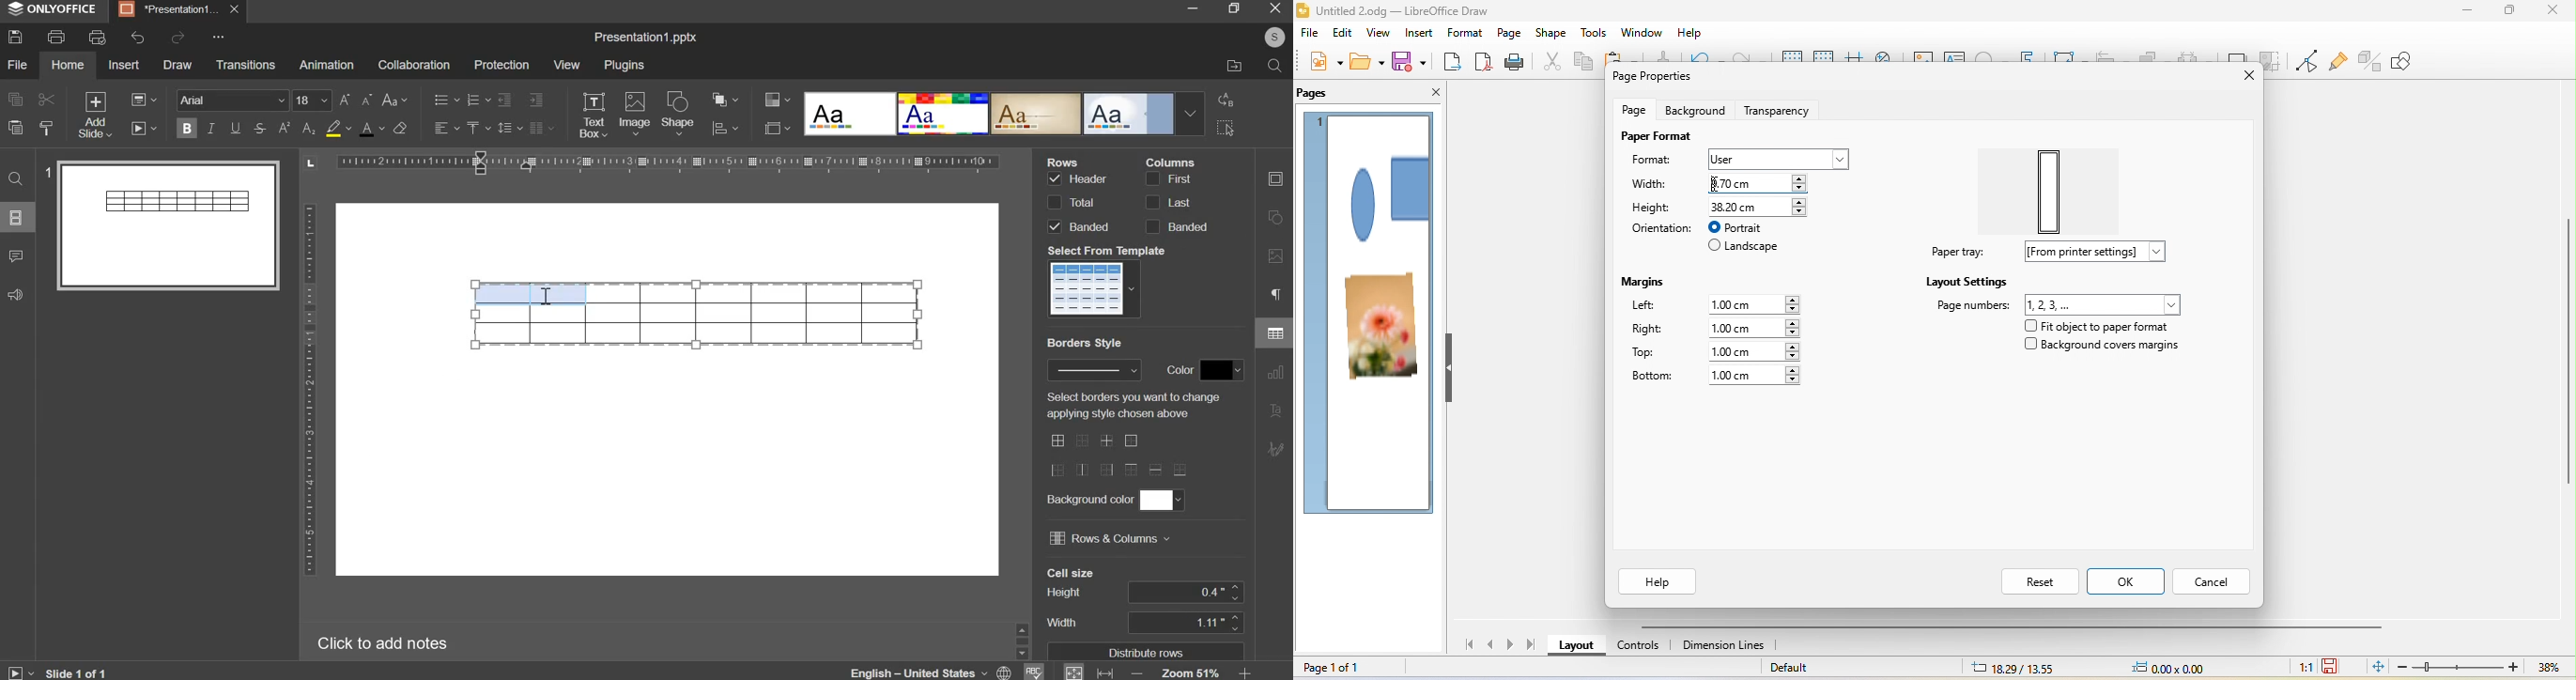  Describe the element at coordinates (2215, 580) in the screenshot. I see `cancel` at that location.